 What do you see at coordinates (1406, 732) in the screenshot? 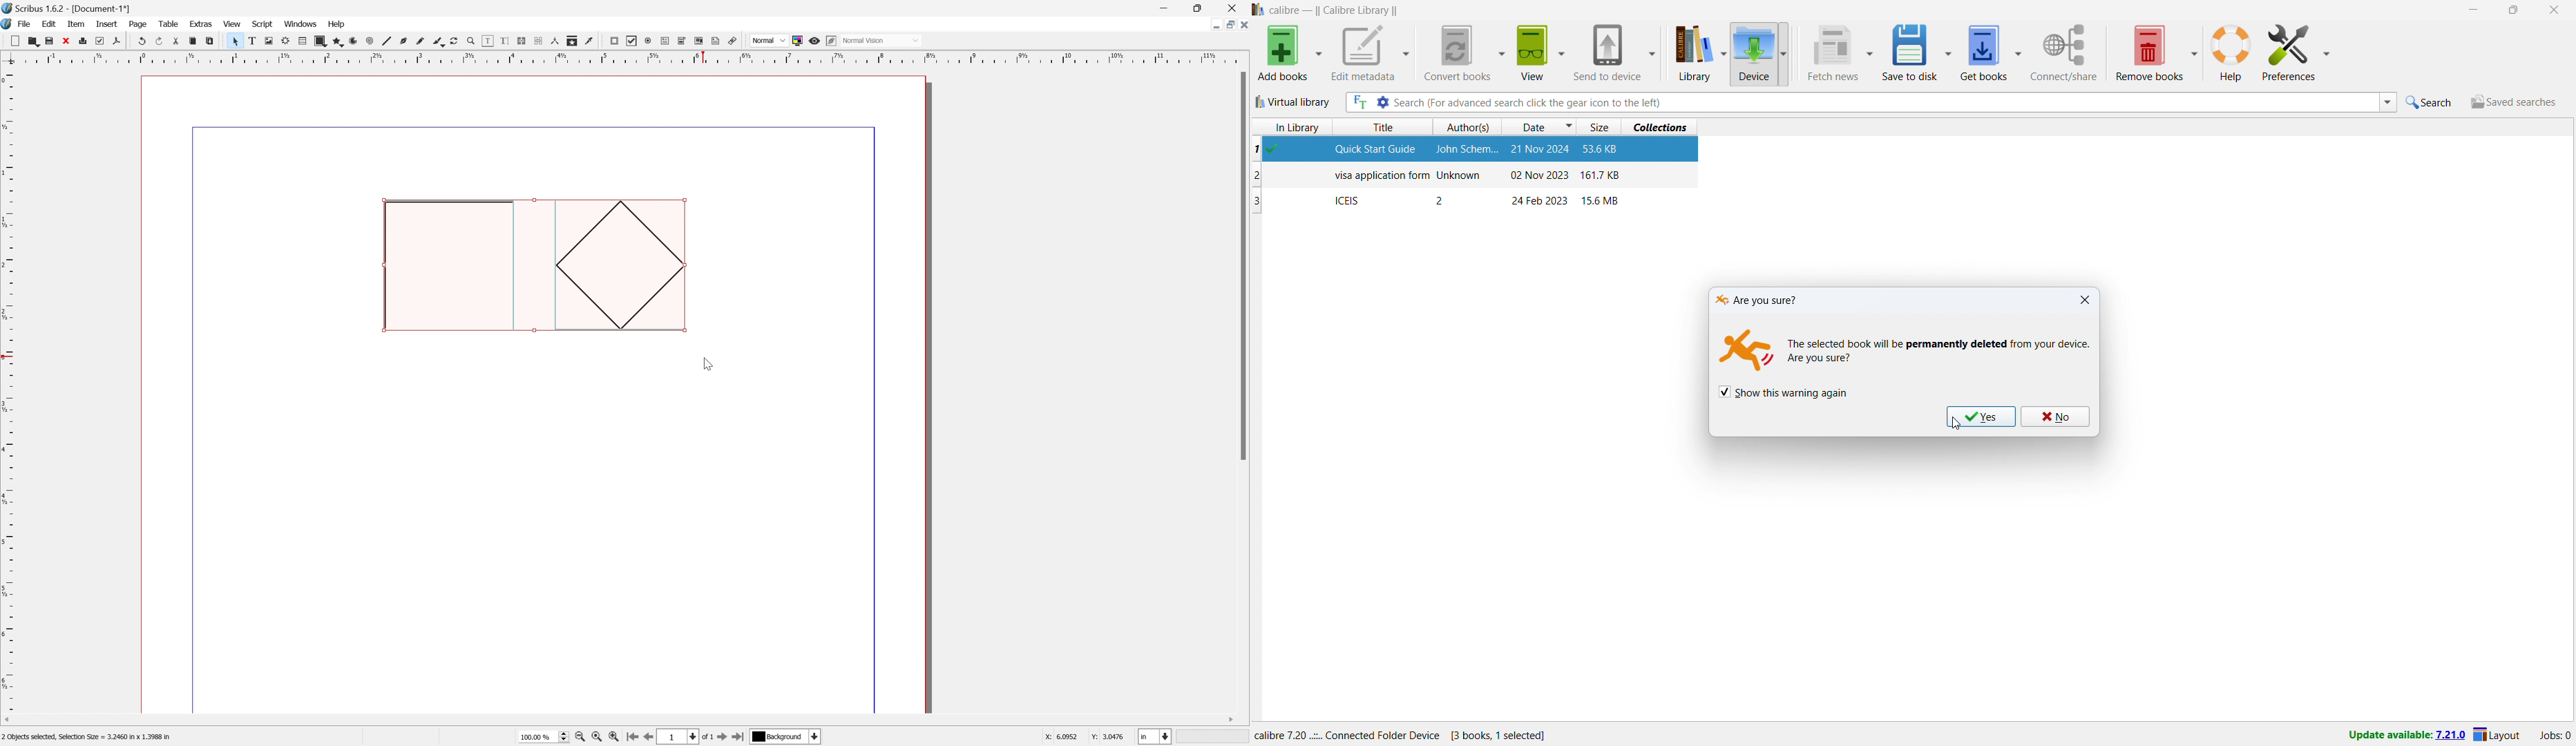
I see `details of software program` at bounding box center [1406, 732].